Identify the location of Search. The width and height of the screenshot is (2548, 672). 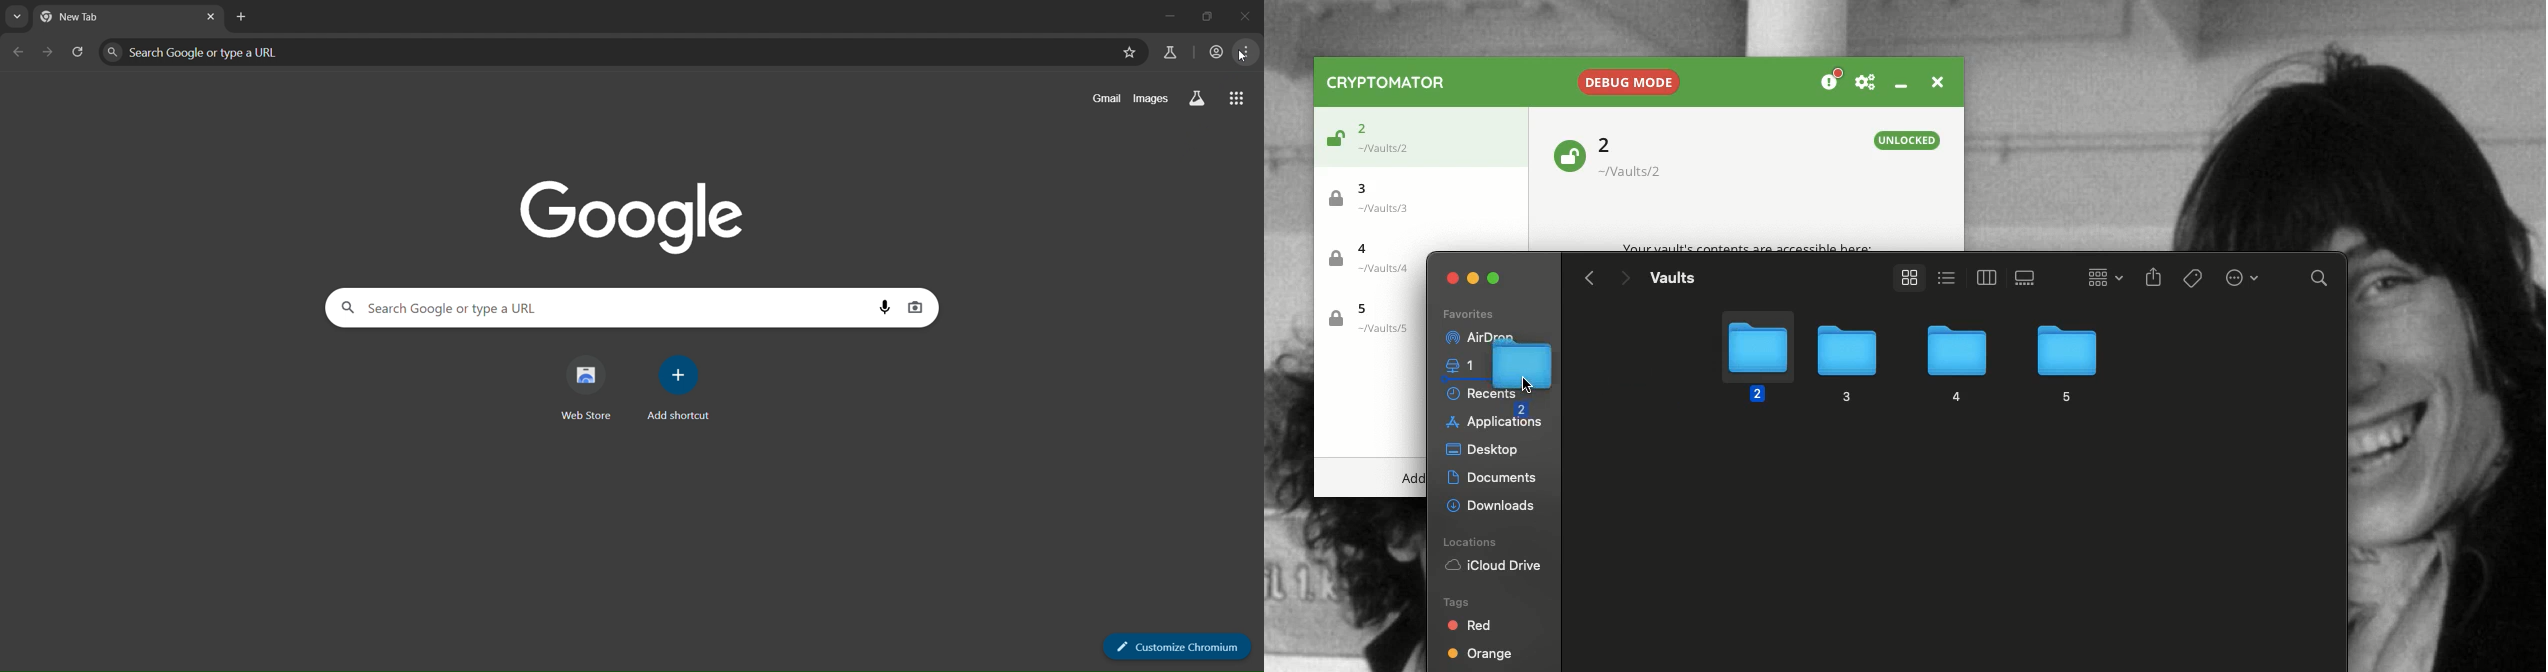
(2320, 281).